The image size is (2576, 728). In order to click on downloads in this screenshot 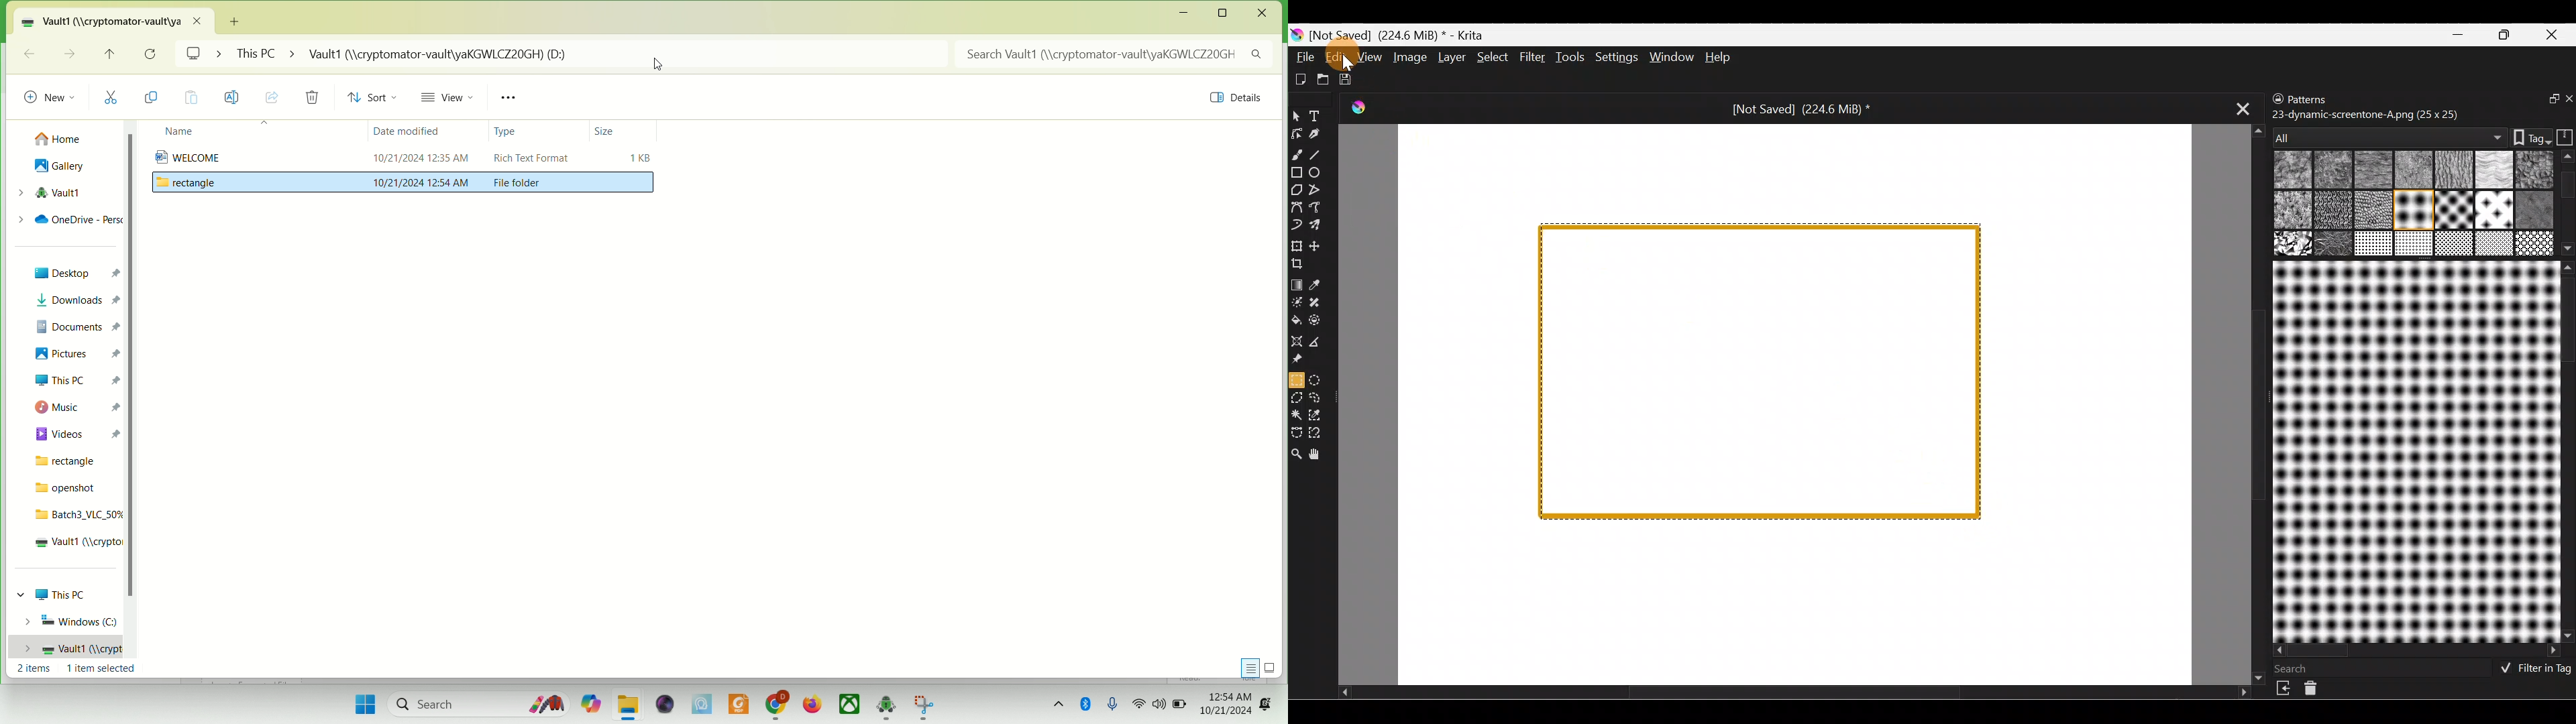, I will do `click(74, 300)`.